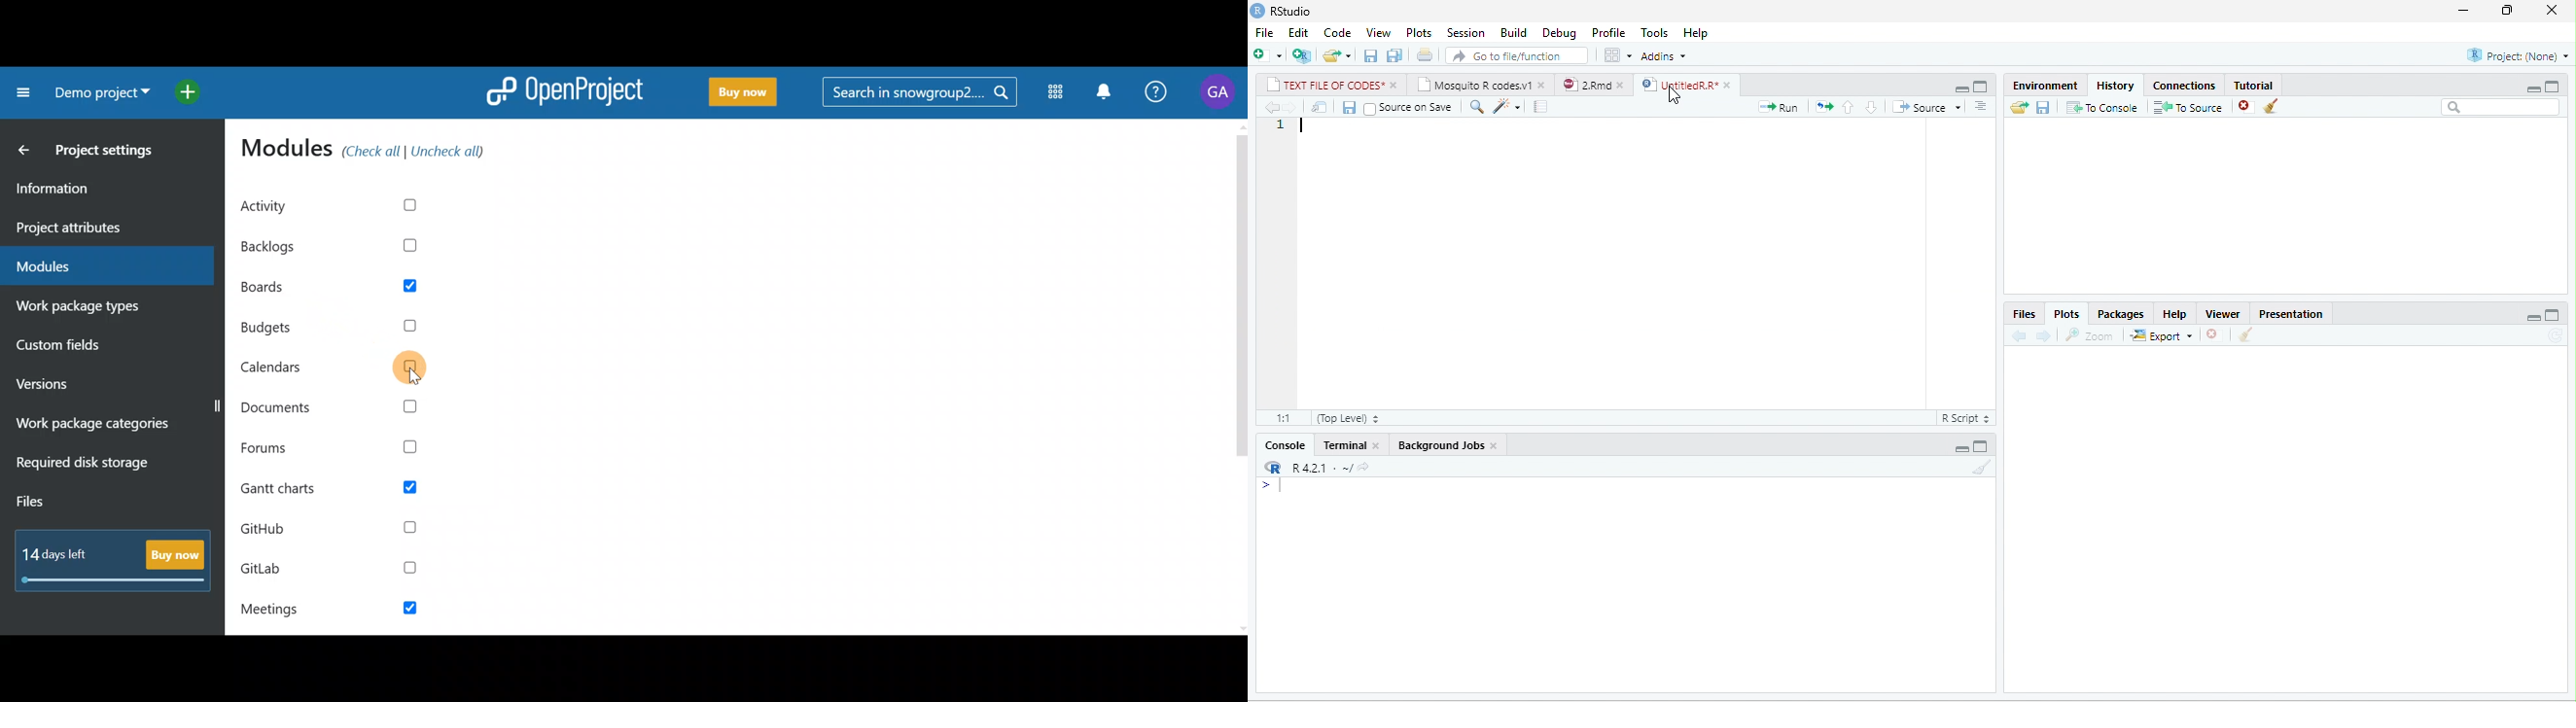  I want to click on close, so click(2553, 10).